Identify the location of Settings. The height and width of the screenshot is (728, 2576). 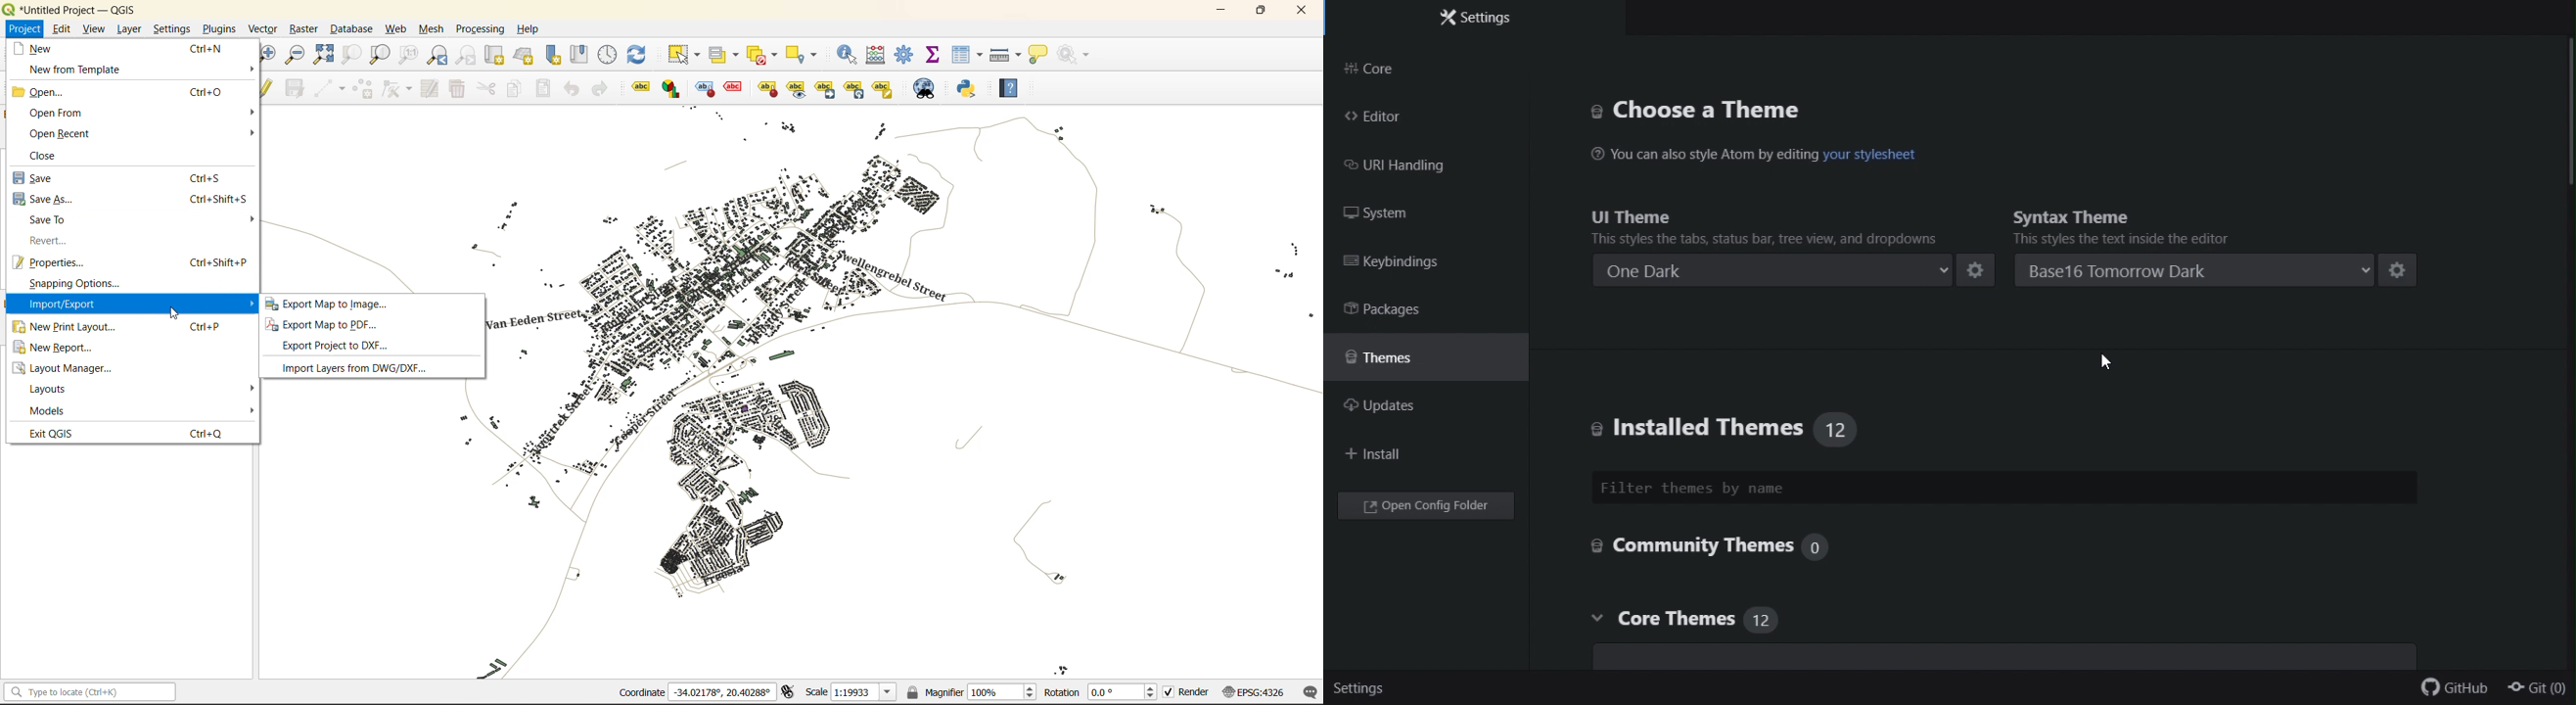
(1474, 18).